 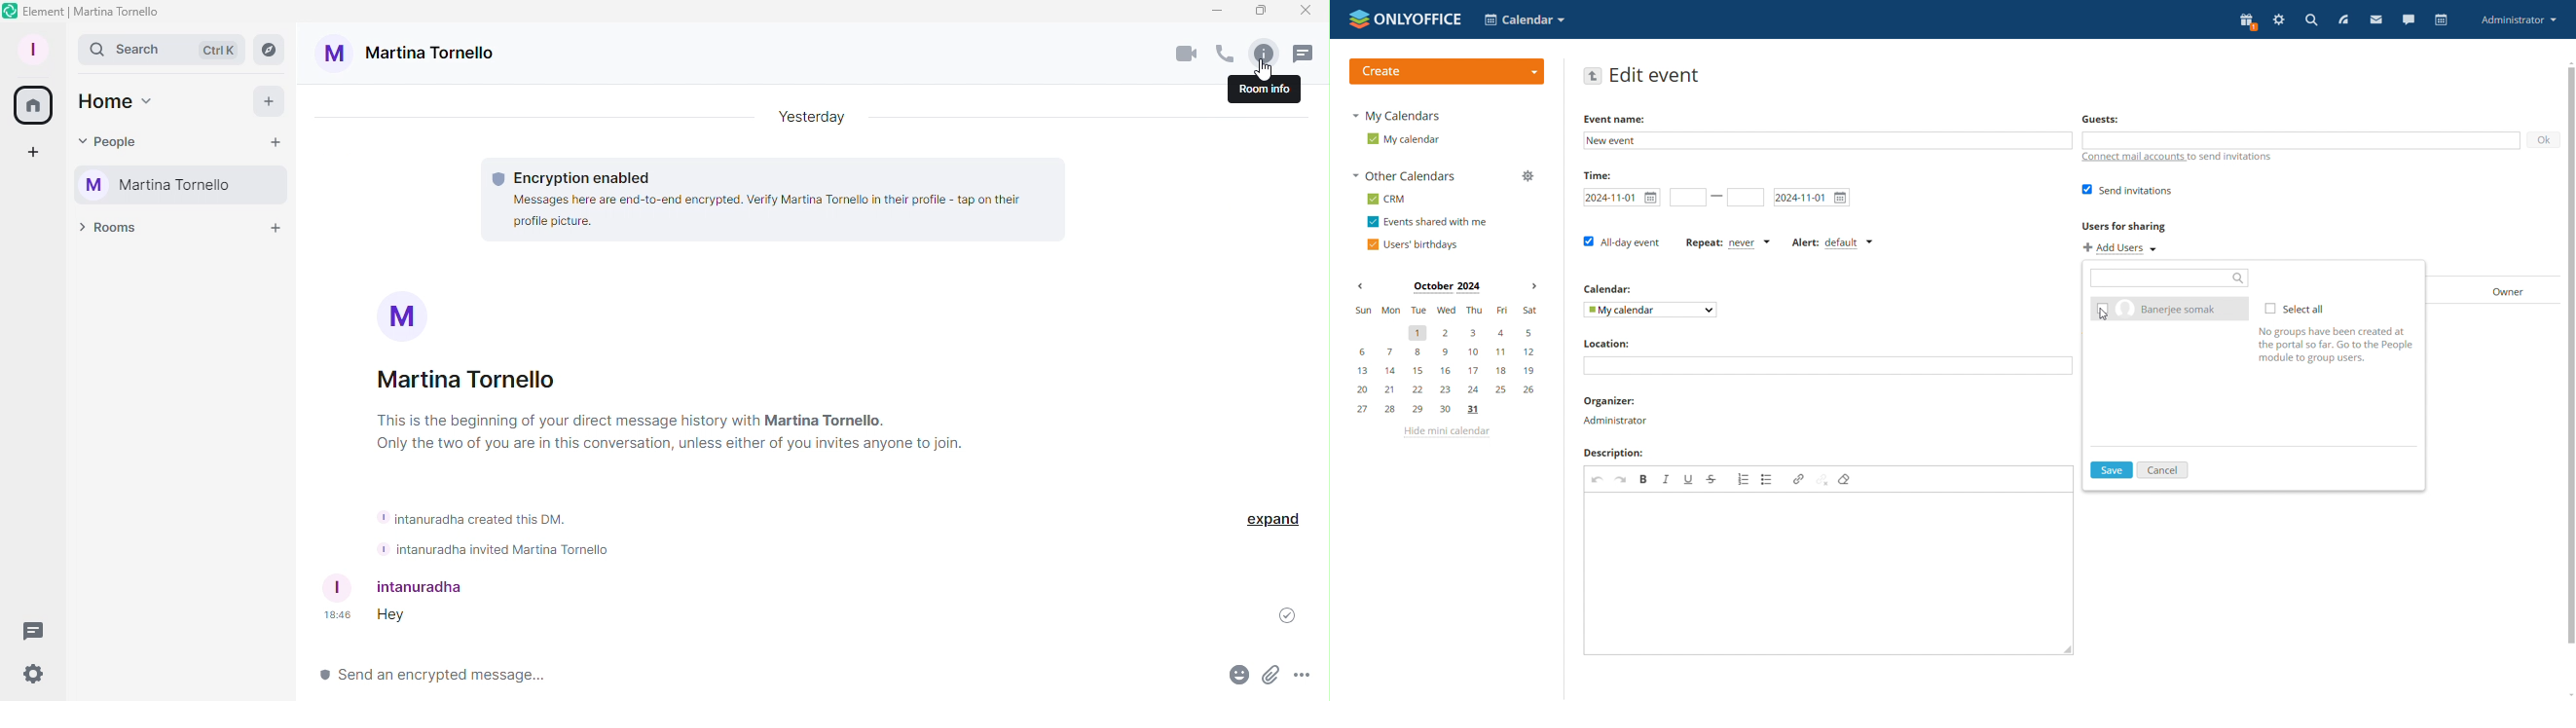 I want to click on hey, so click(x=397, y=615).